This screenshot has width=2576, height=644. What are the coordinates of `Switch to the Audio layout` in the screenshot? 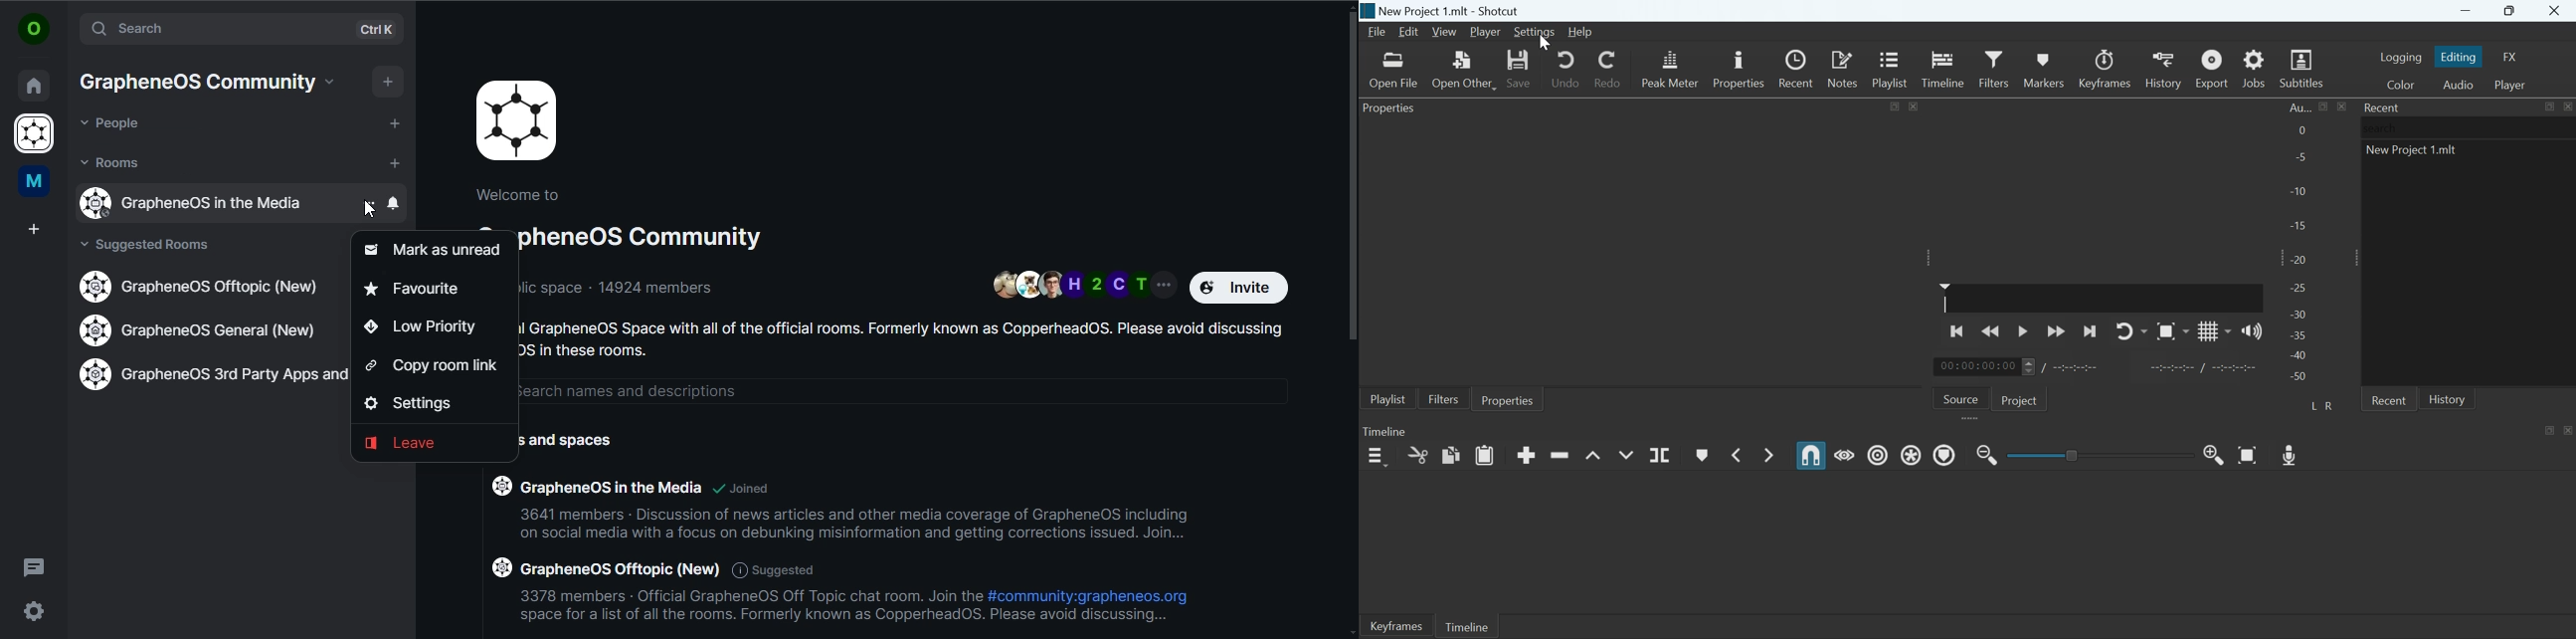 It's located at (2458, 84).